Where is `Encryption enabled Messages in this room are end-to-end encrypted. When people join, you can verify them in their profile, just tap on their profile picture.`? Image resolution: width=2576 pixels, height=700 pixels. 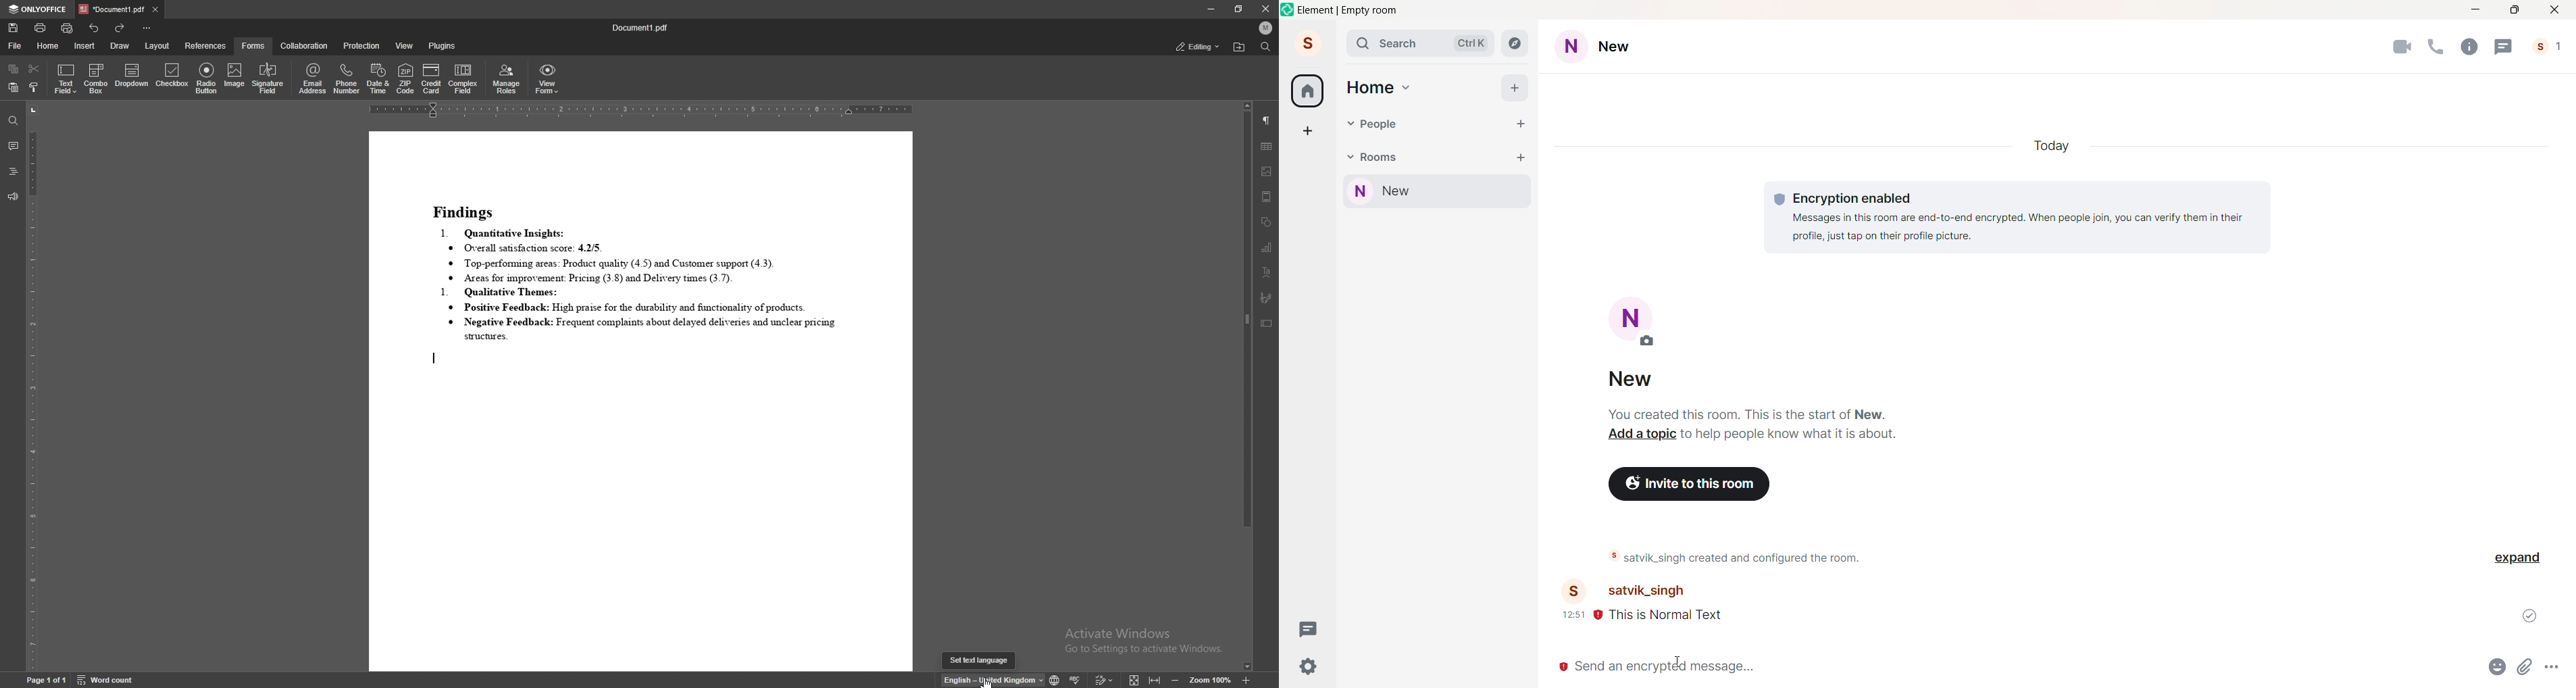 Encryption enabled Messages in this room are end-to-end encrypted. When people join, you can verify them in their profile, just tap on their profile picture. is located at coordinates (2018, 216).